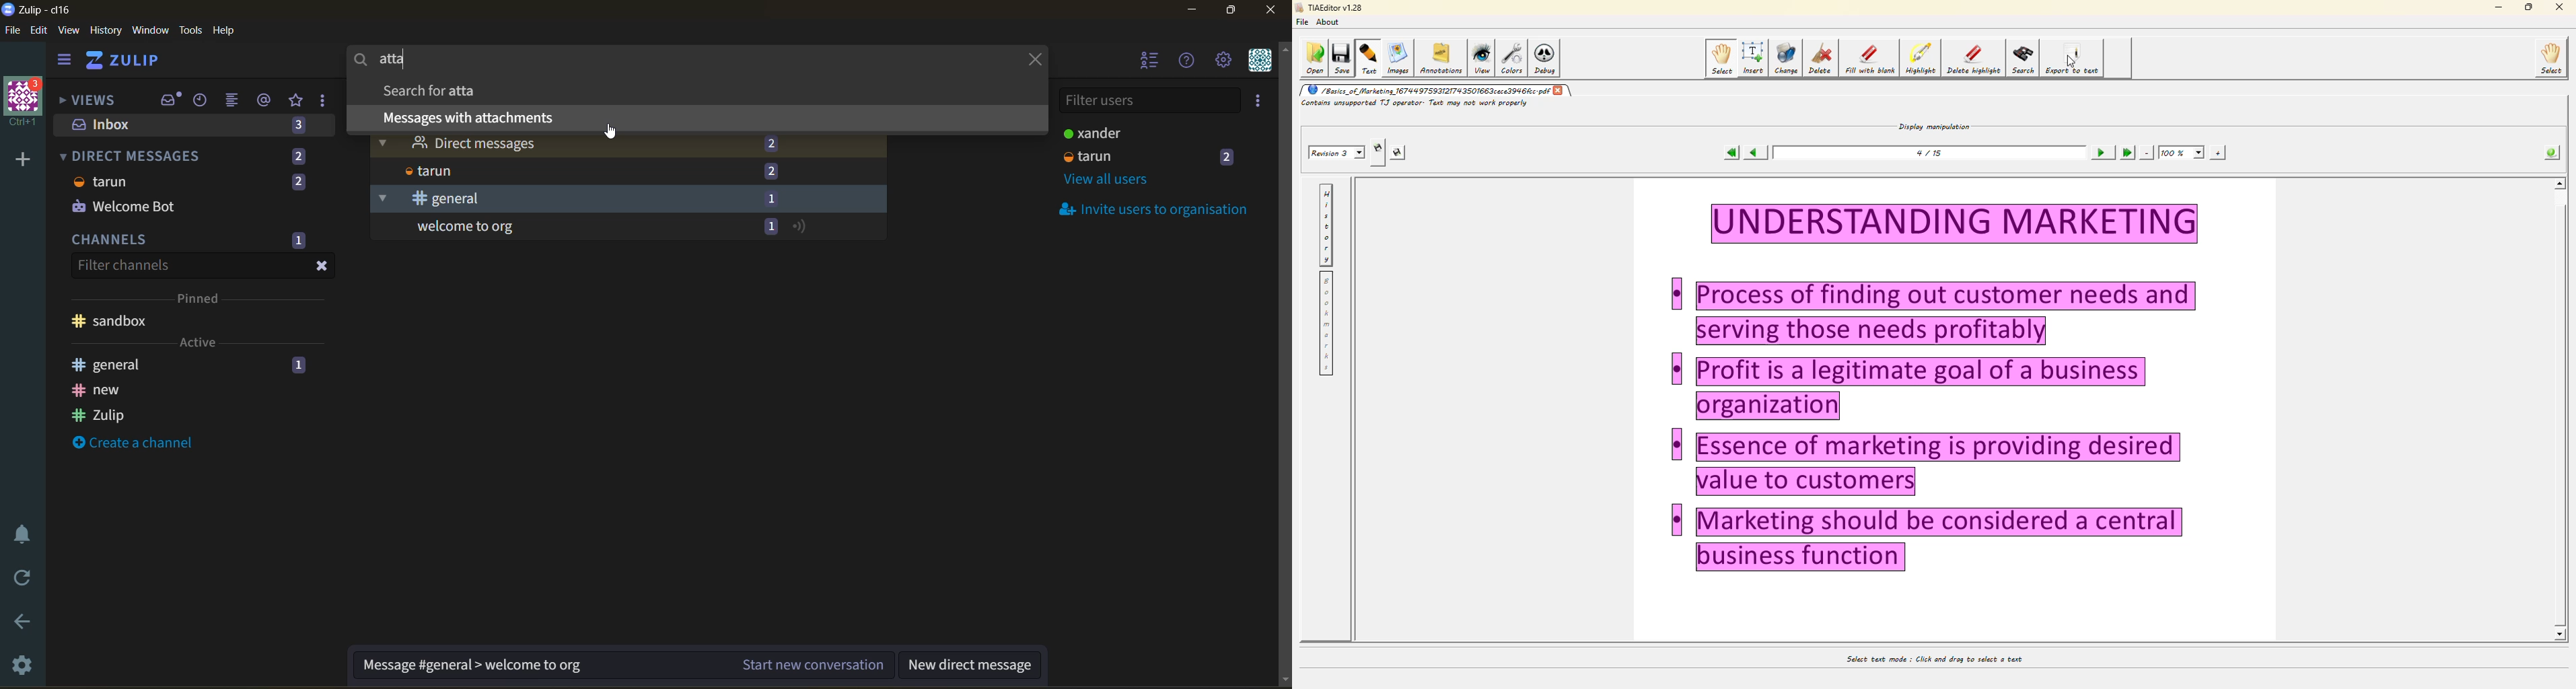 The height and width of the screenshot is (700, 2576). Describe the element at coordinates (770, 227) in the screenshot. I see `1` at that location.